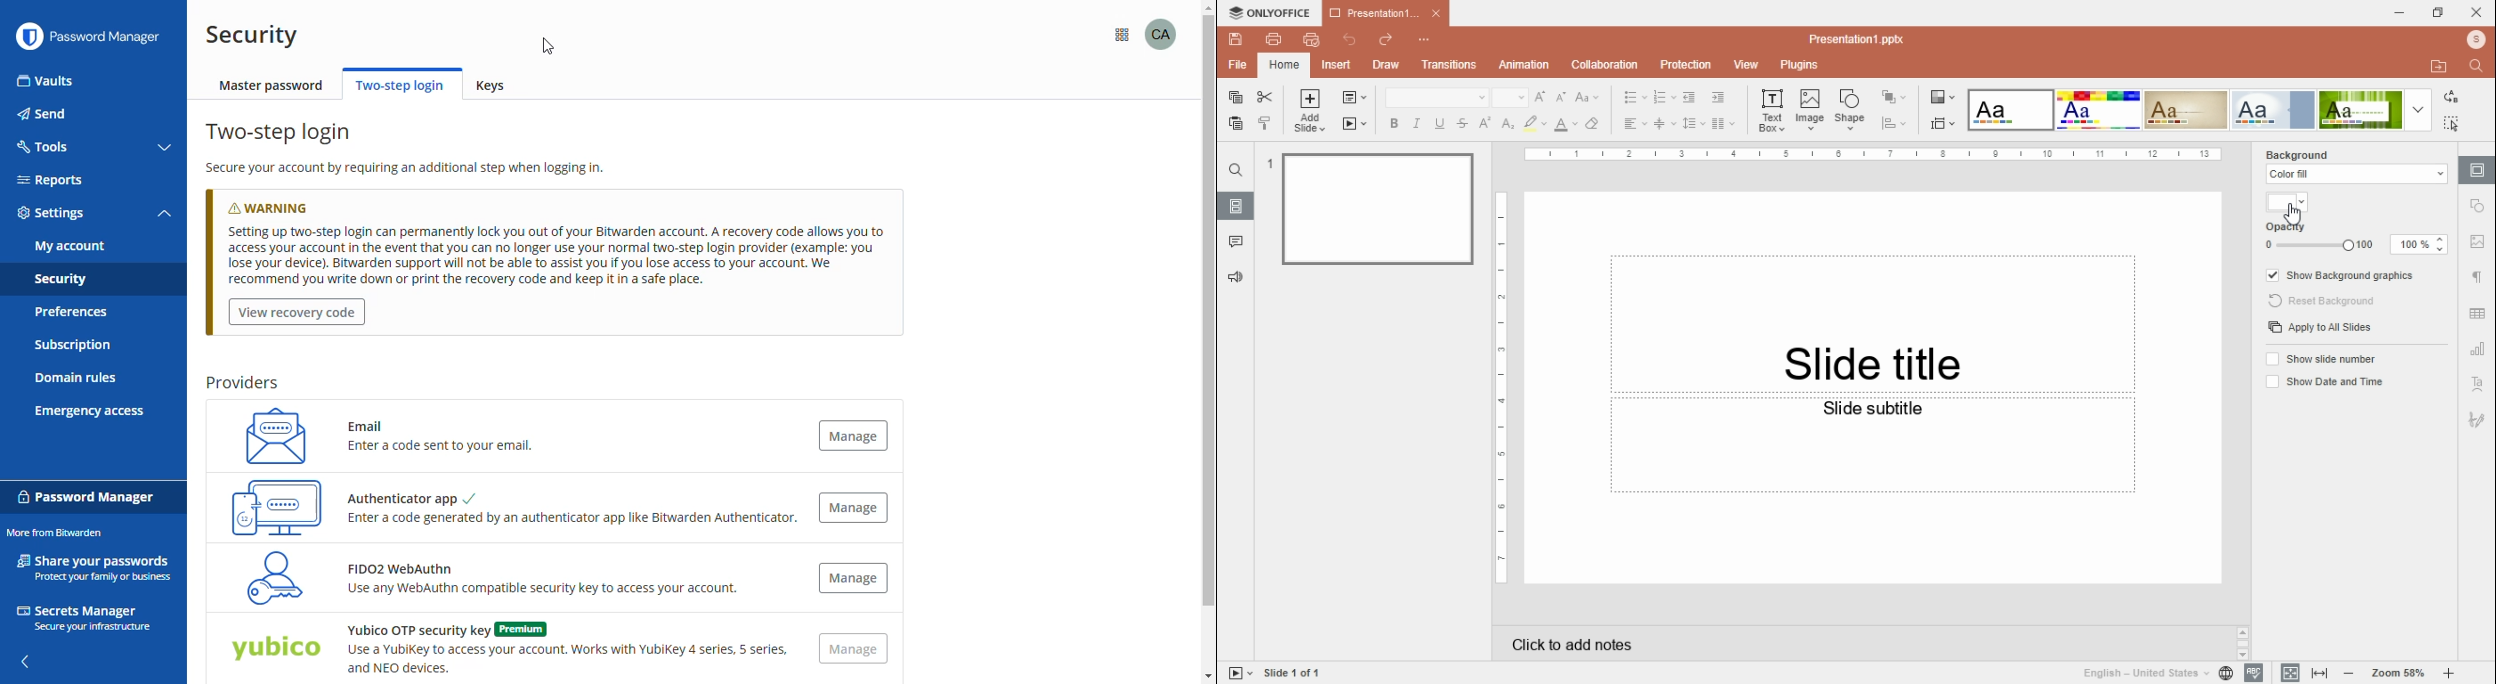  Describe the element at coordinates (269, 577) in the screenshot. I see `FIDO2 WebAuthn` at that location.